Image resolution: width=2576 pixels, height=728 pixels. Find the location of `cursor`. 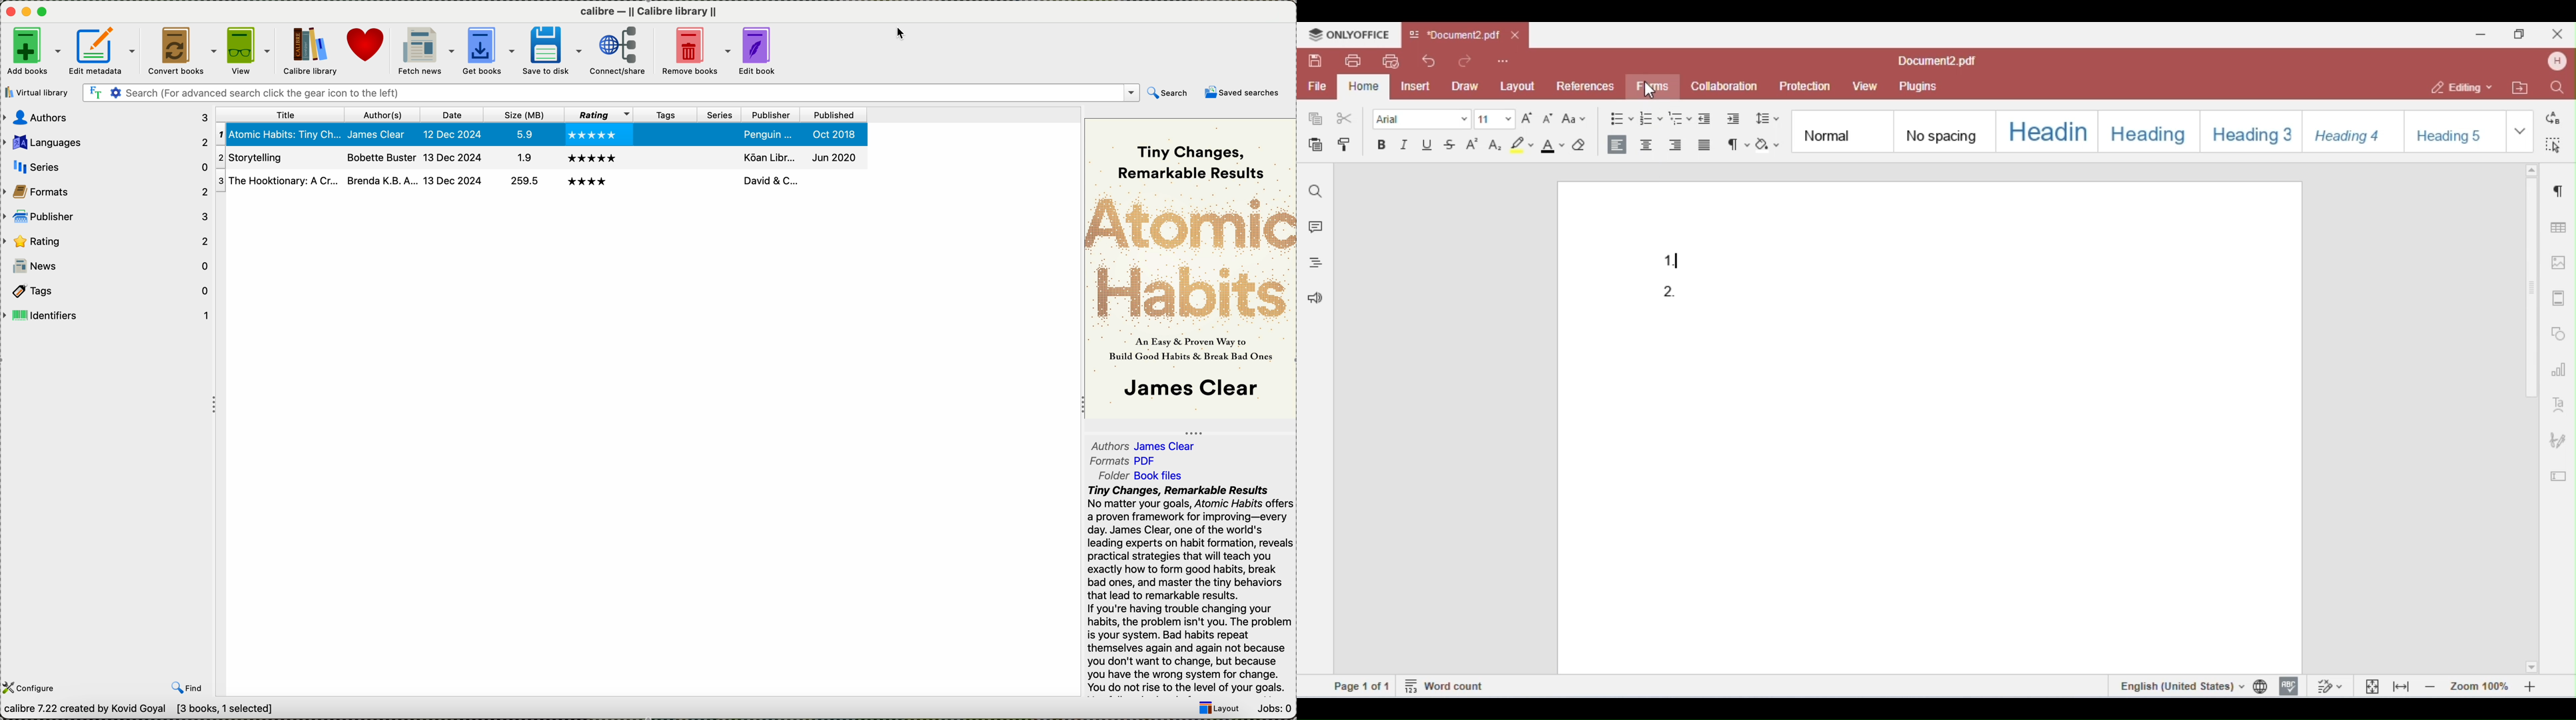

cursor is located at coordinates (902, 34).